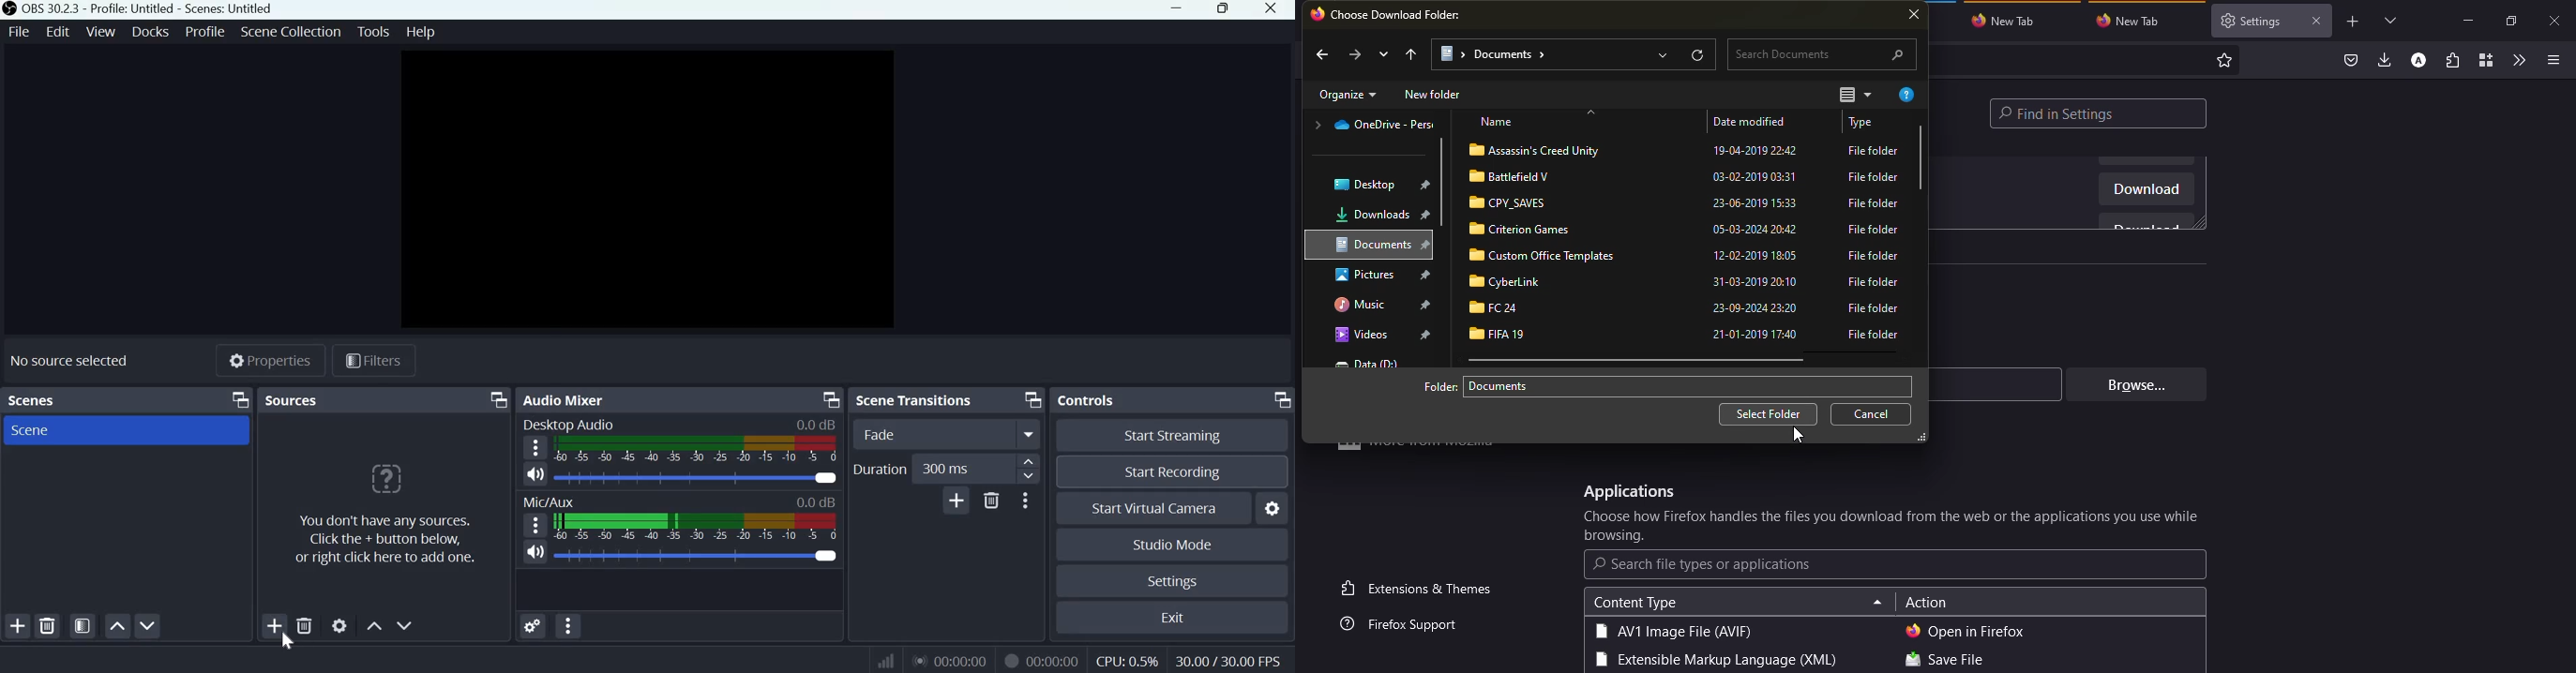  Describe the element at coordinates (1126, 658) in the screenshot. I see `CPU: 0.5%` at that location.